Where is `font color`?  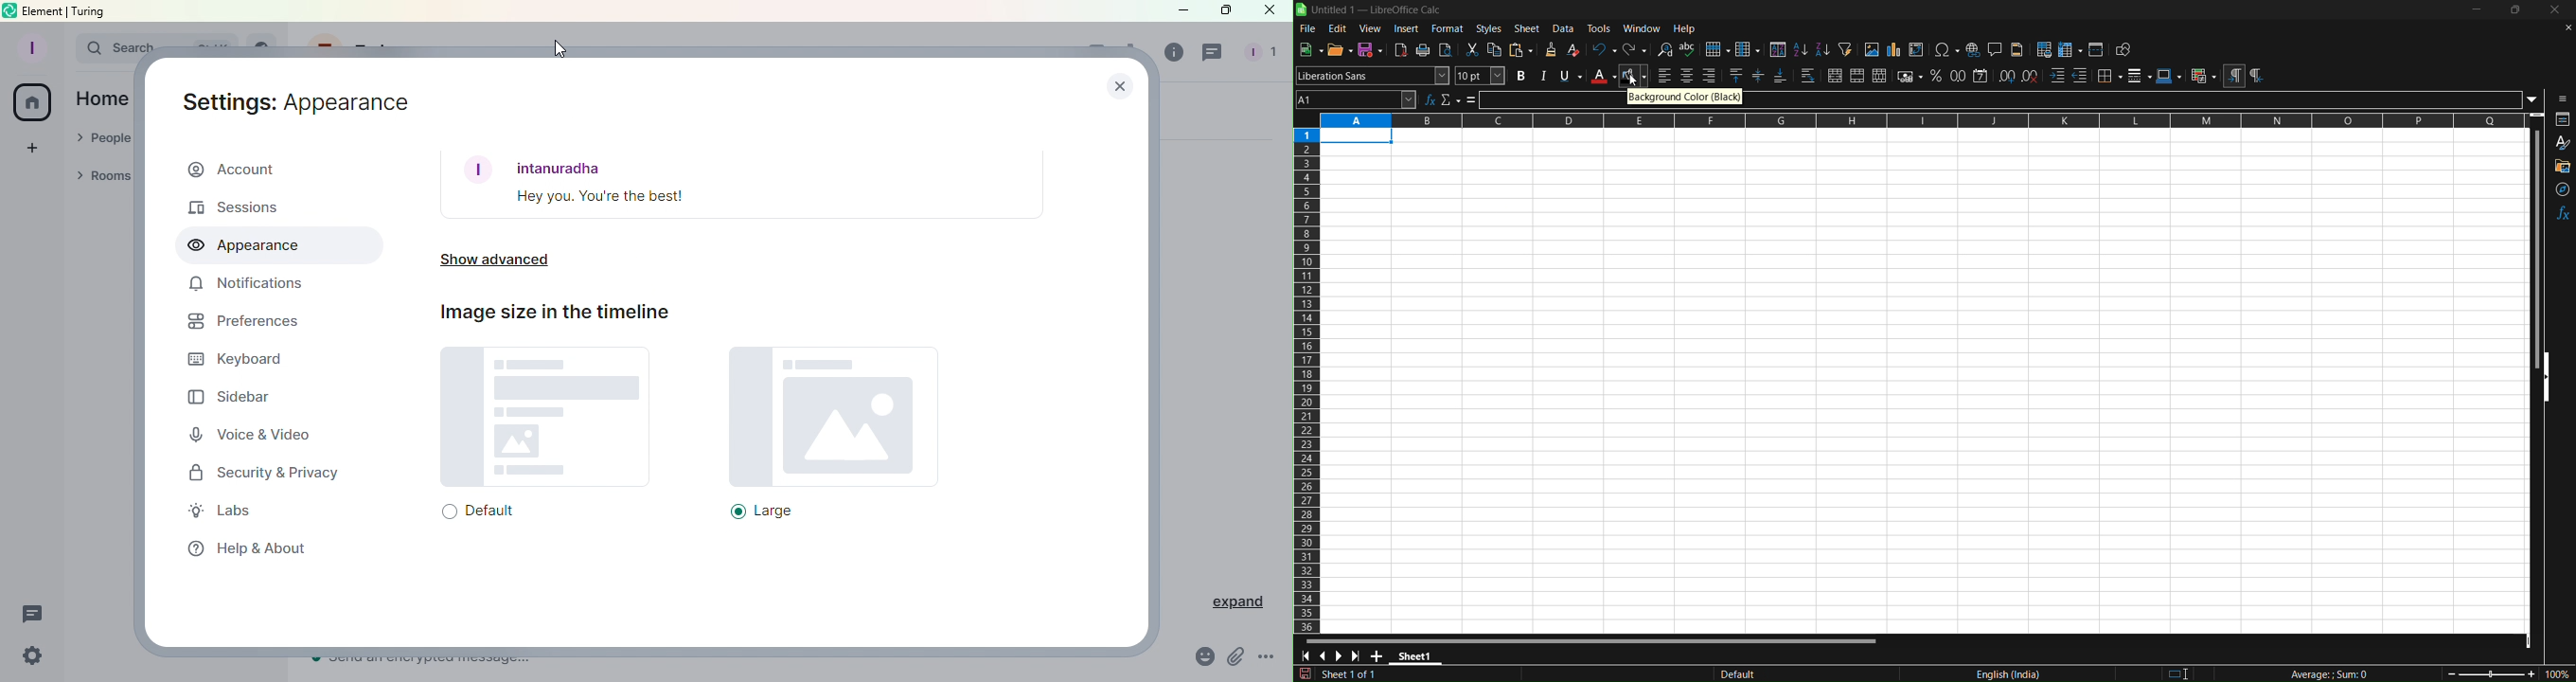 font color is located at coordinates (1603, 76).